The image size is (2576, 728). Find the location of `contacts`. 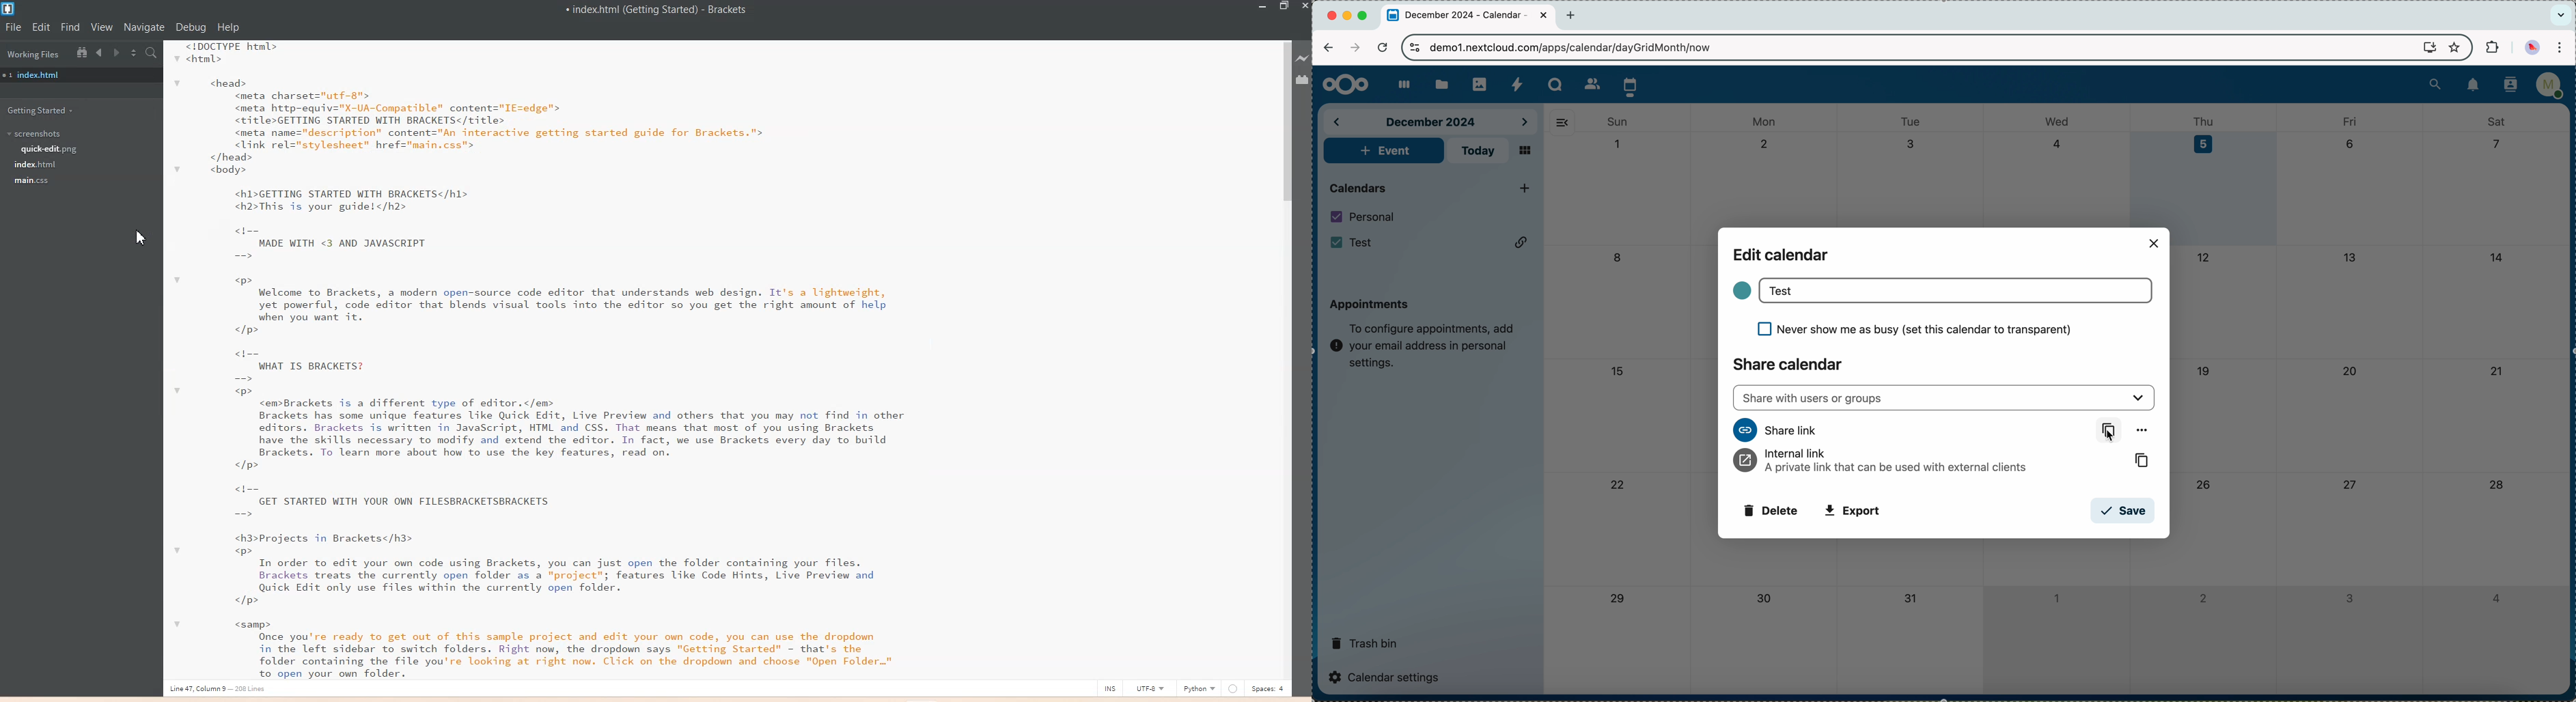

contacts is located at coordinates (2507, 86).